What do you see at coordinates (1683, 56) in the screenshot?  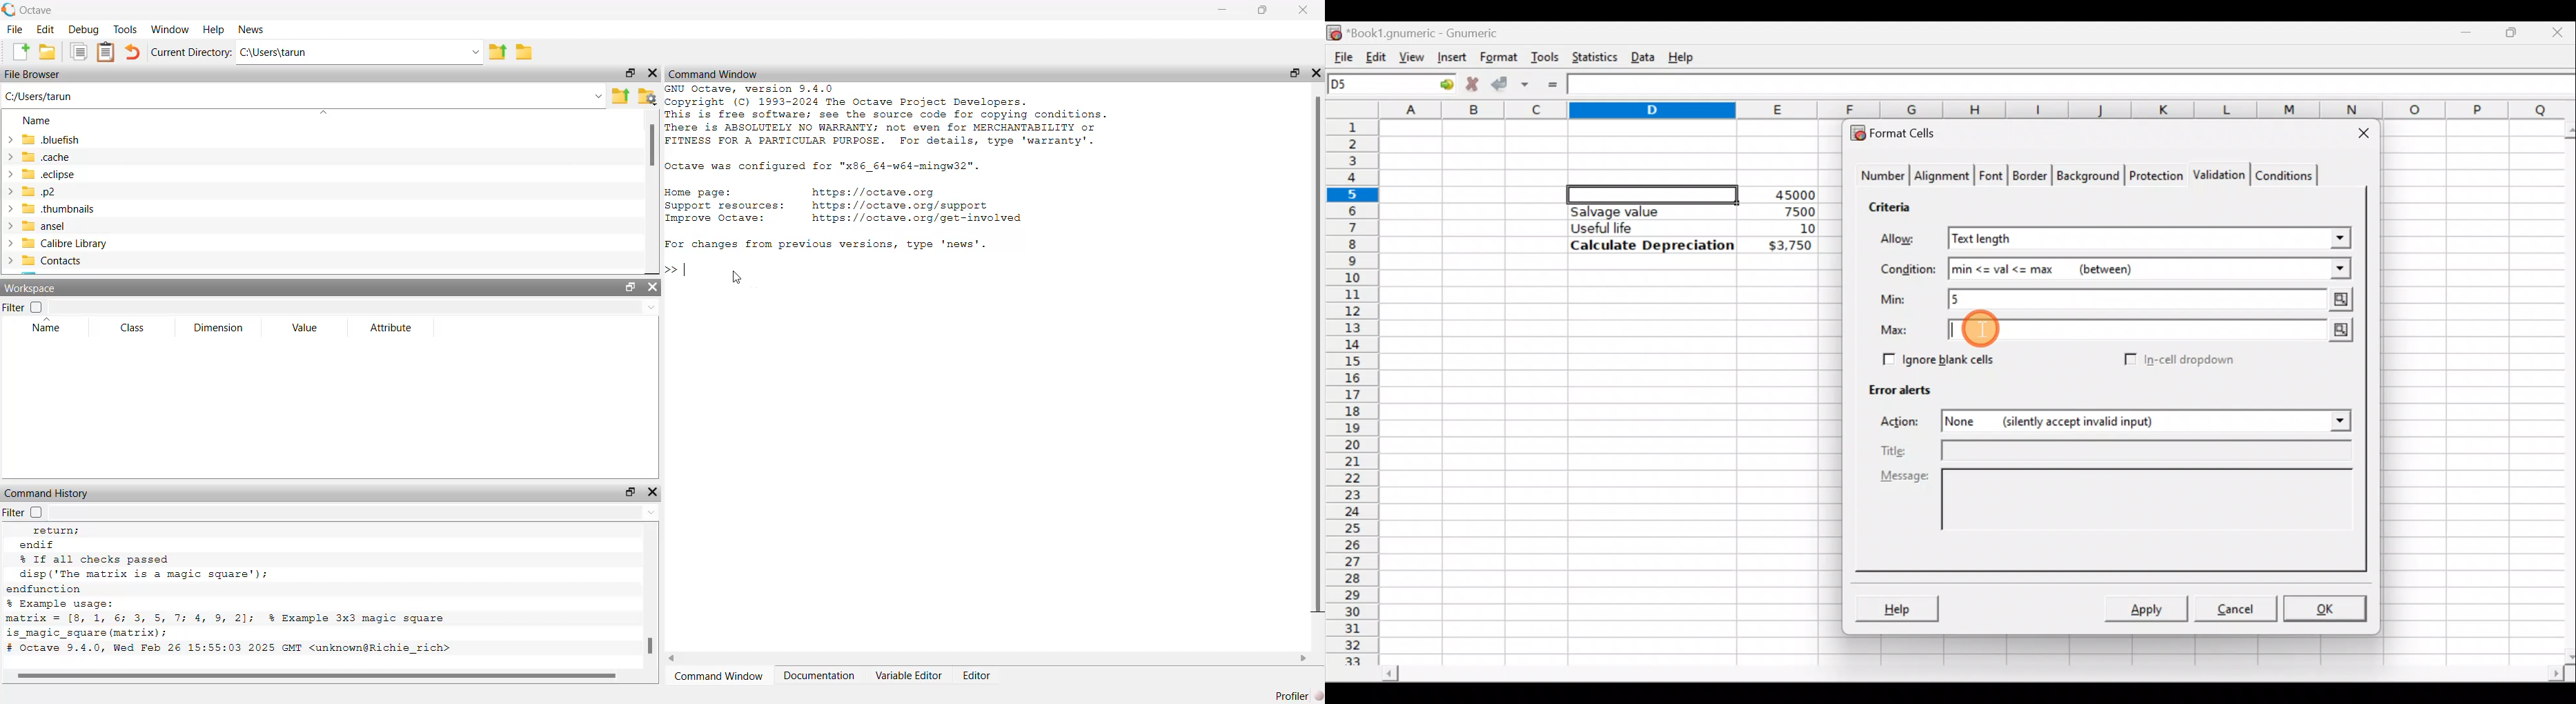 I see `Help` at bounding box center [1683, 56].